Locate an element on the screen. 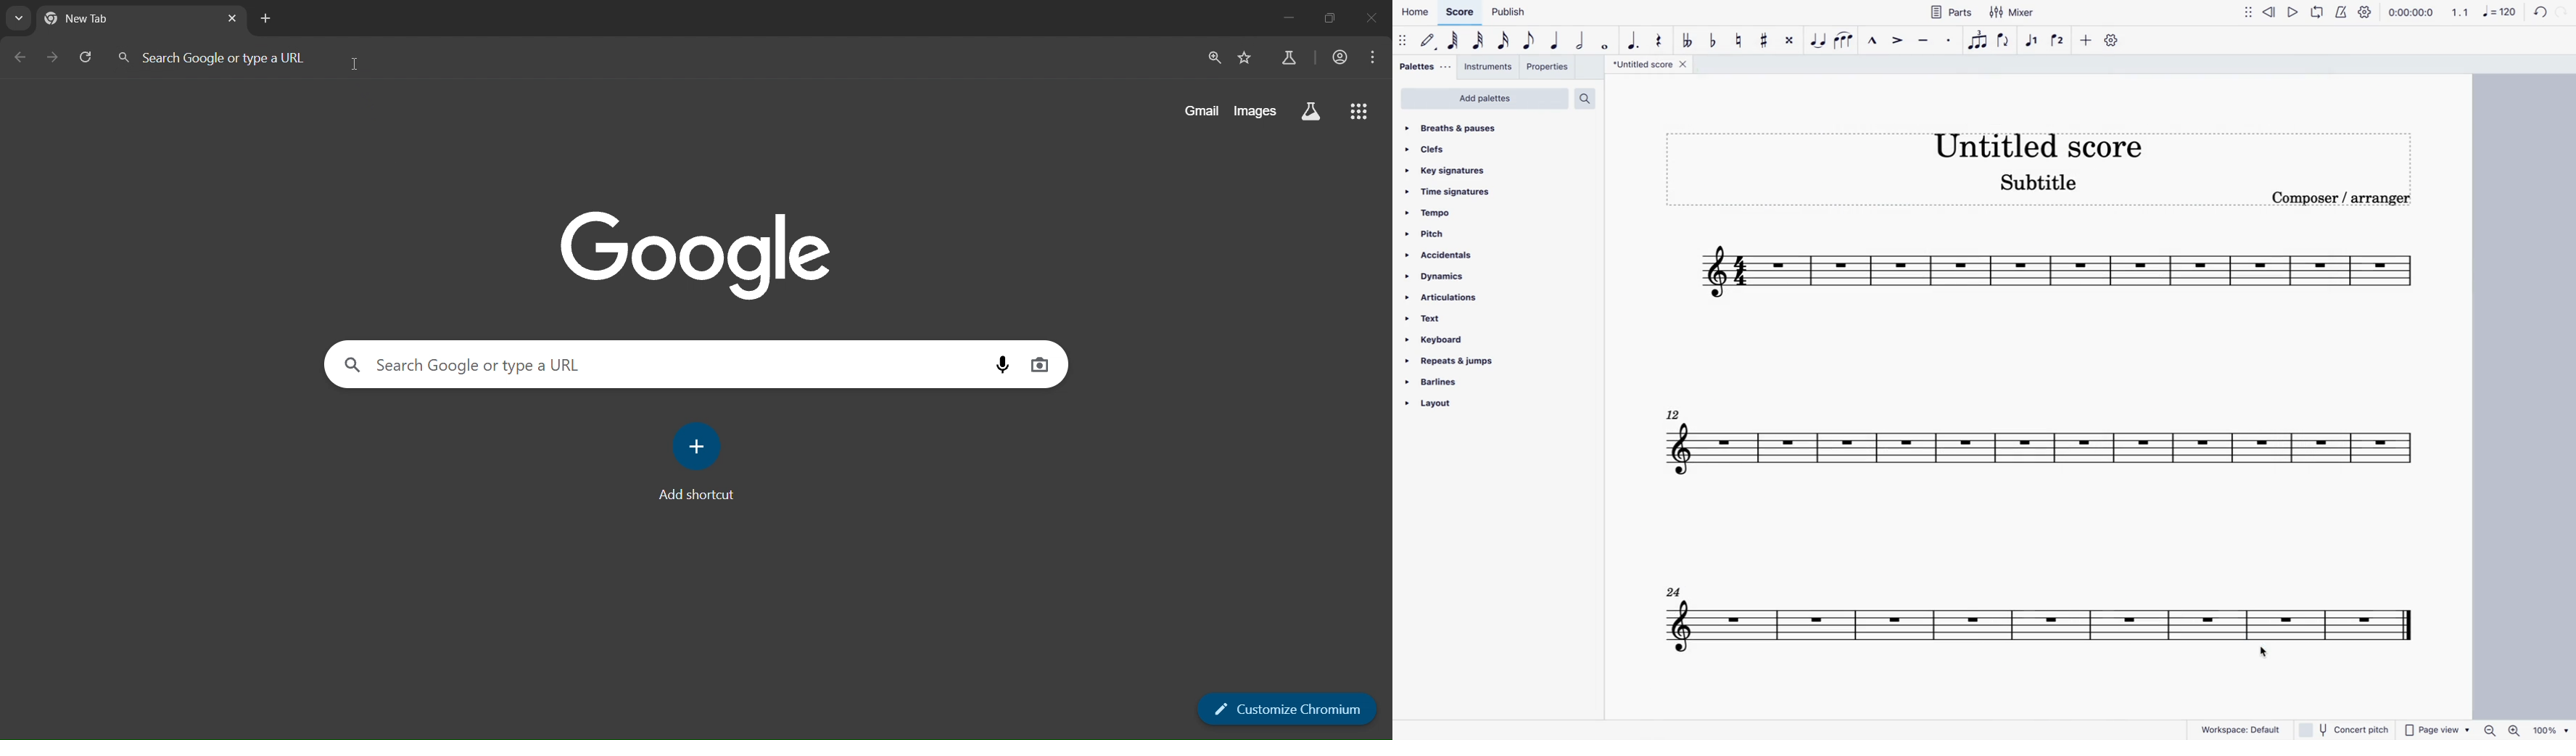 This screenshot has width=2576, height=756. add bookmark is located at coordinates (1249, 62).